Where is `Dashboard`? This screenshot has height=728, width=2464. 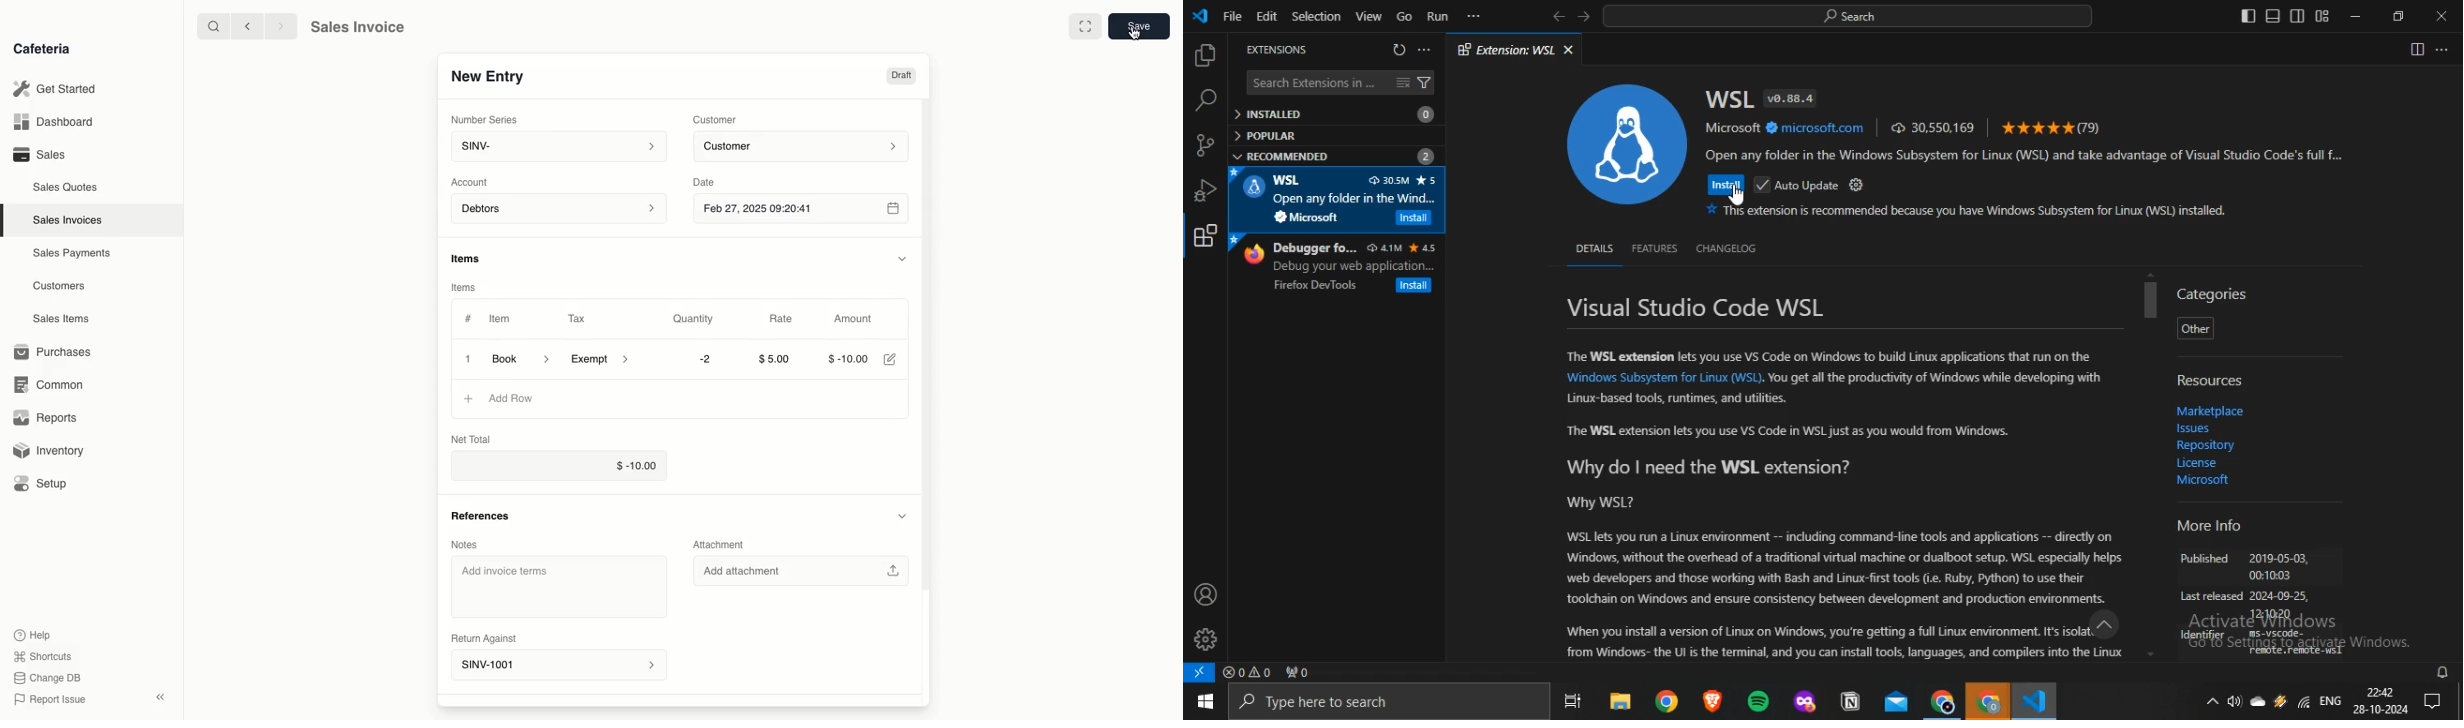
Dashboard is located at coordinates (53, 122).